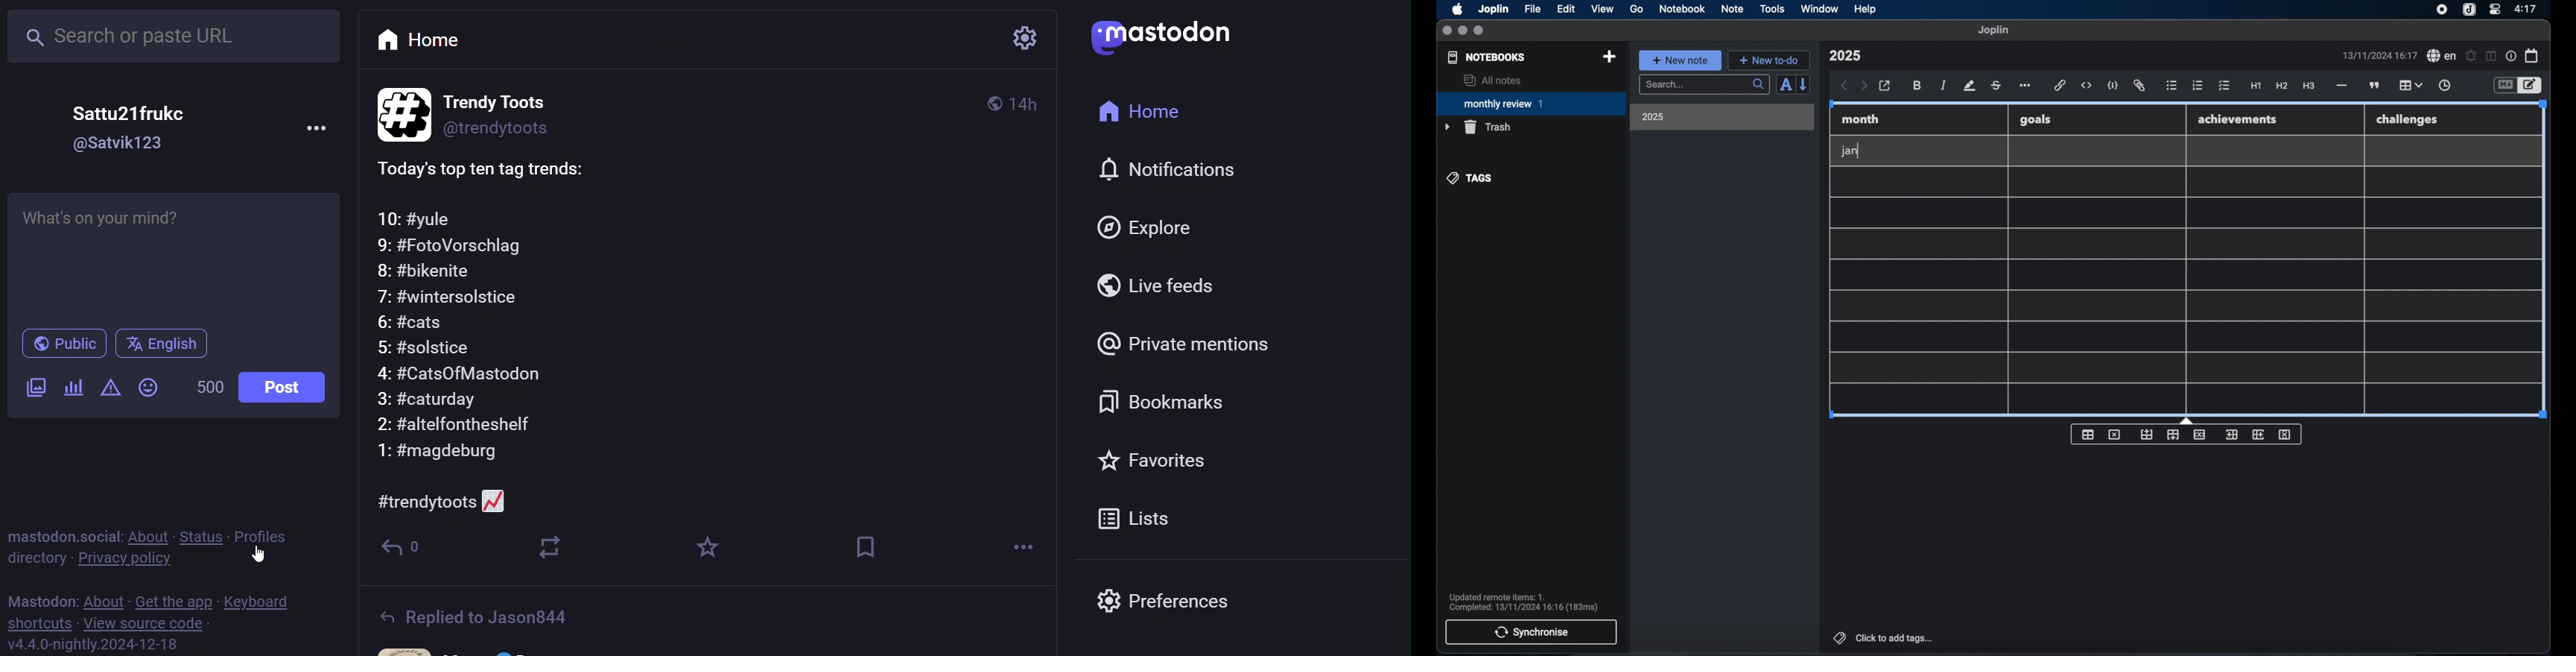 The height and width of the screenshot is (672, 2576). Describe the element at coordinates (1918, 86) in the screenshot. I see `bold` at that location.